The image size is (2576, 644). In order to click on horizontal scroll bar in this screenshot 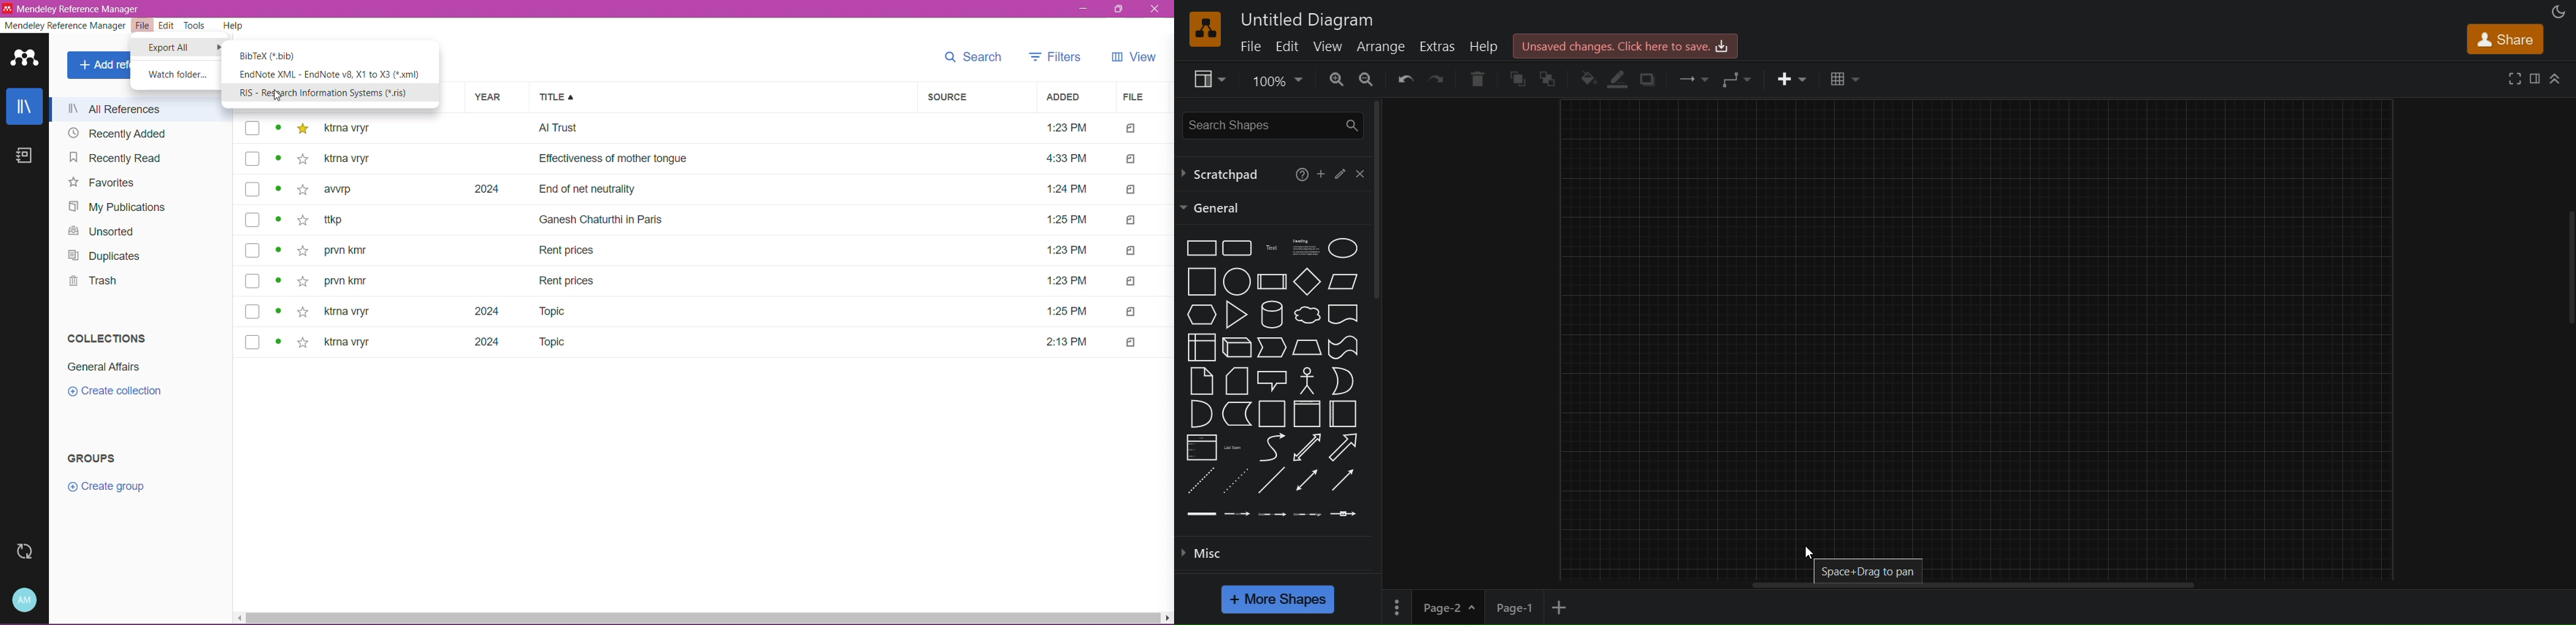, I will do `click(1968, 586)`.